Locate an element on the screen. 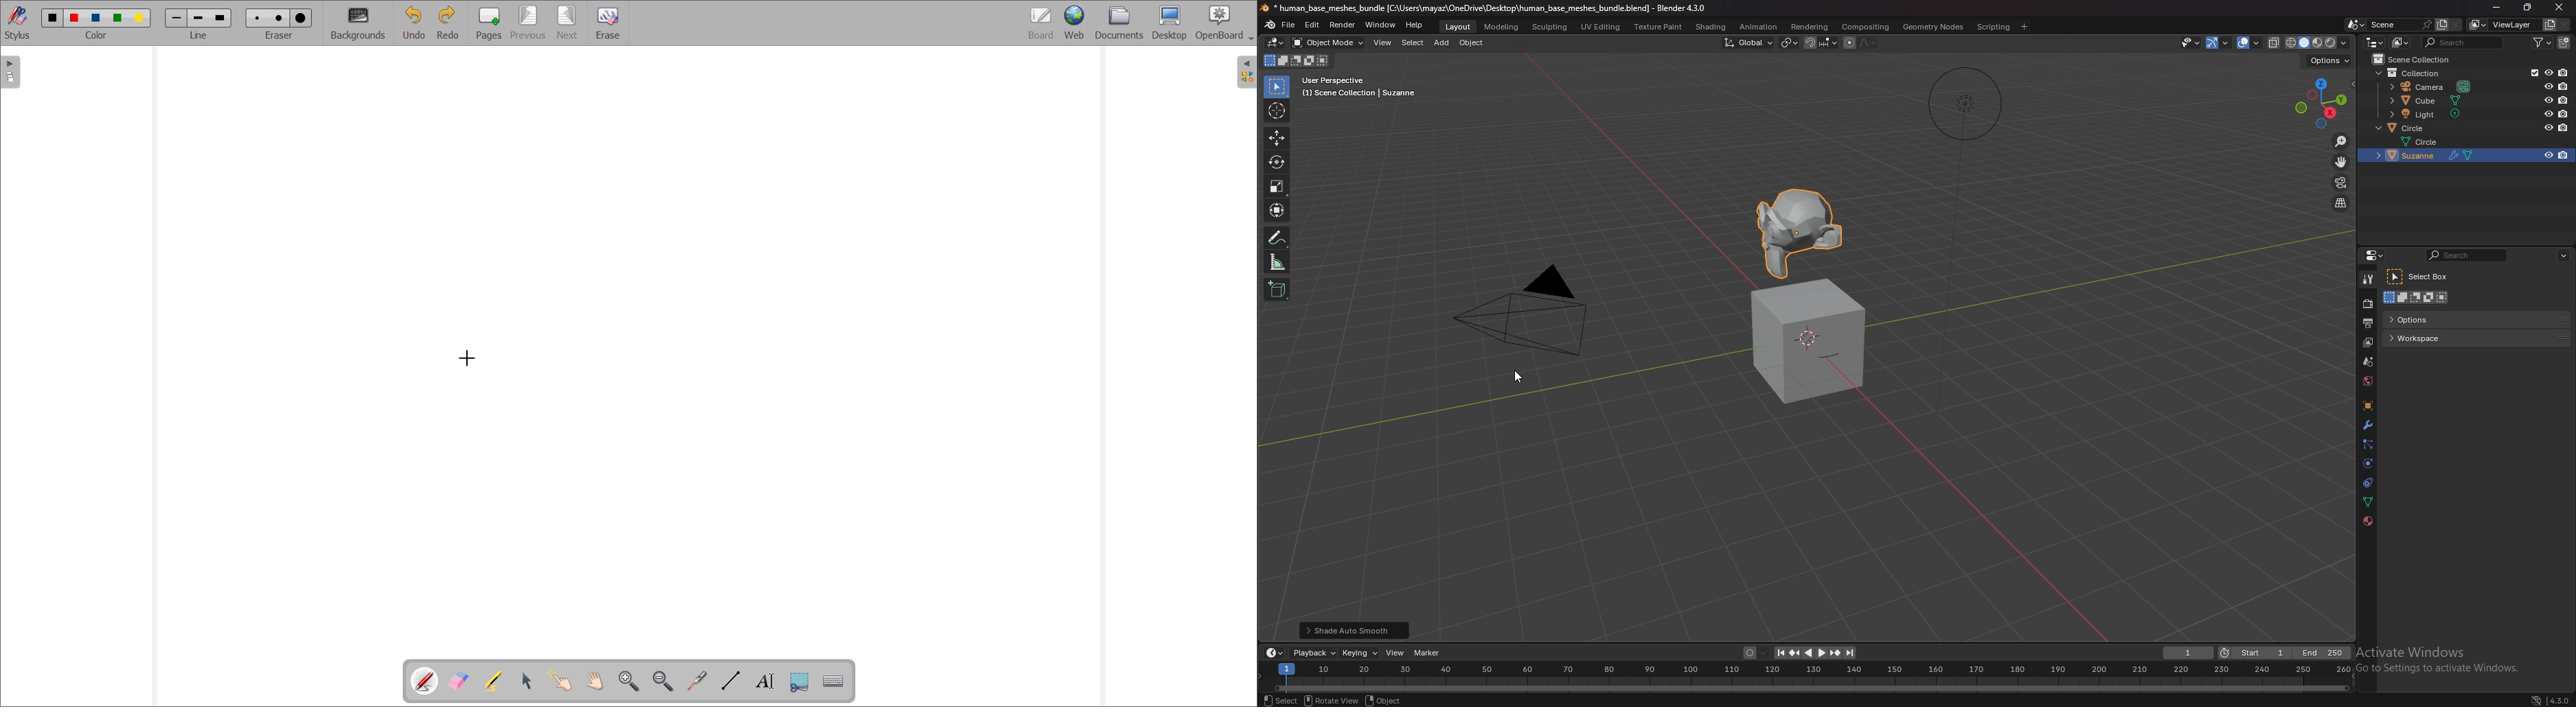 This screenshot has height=728, width=2576. add cube is located at coordinates (1279, 289).